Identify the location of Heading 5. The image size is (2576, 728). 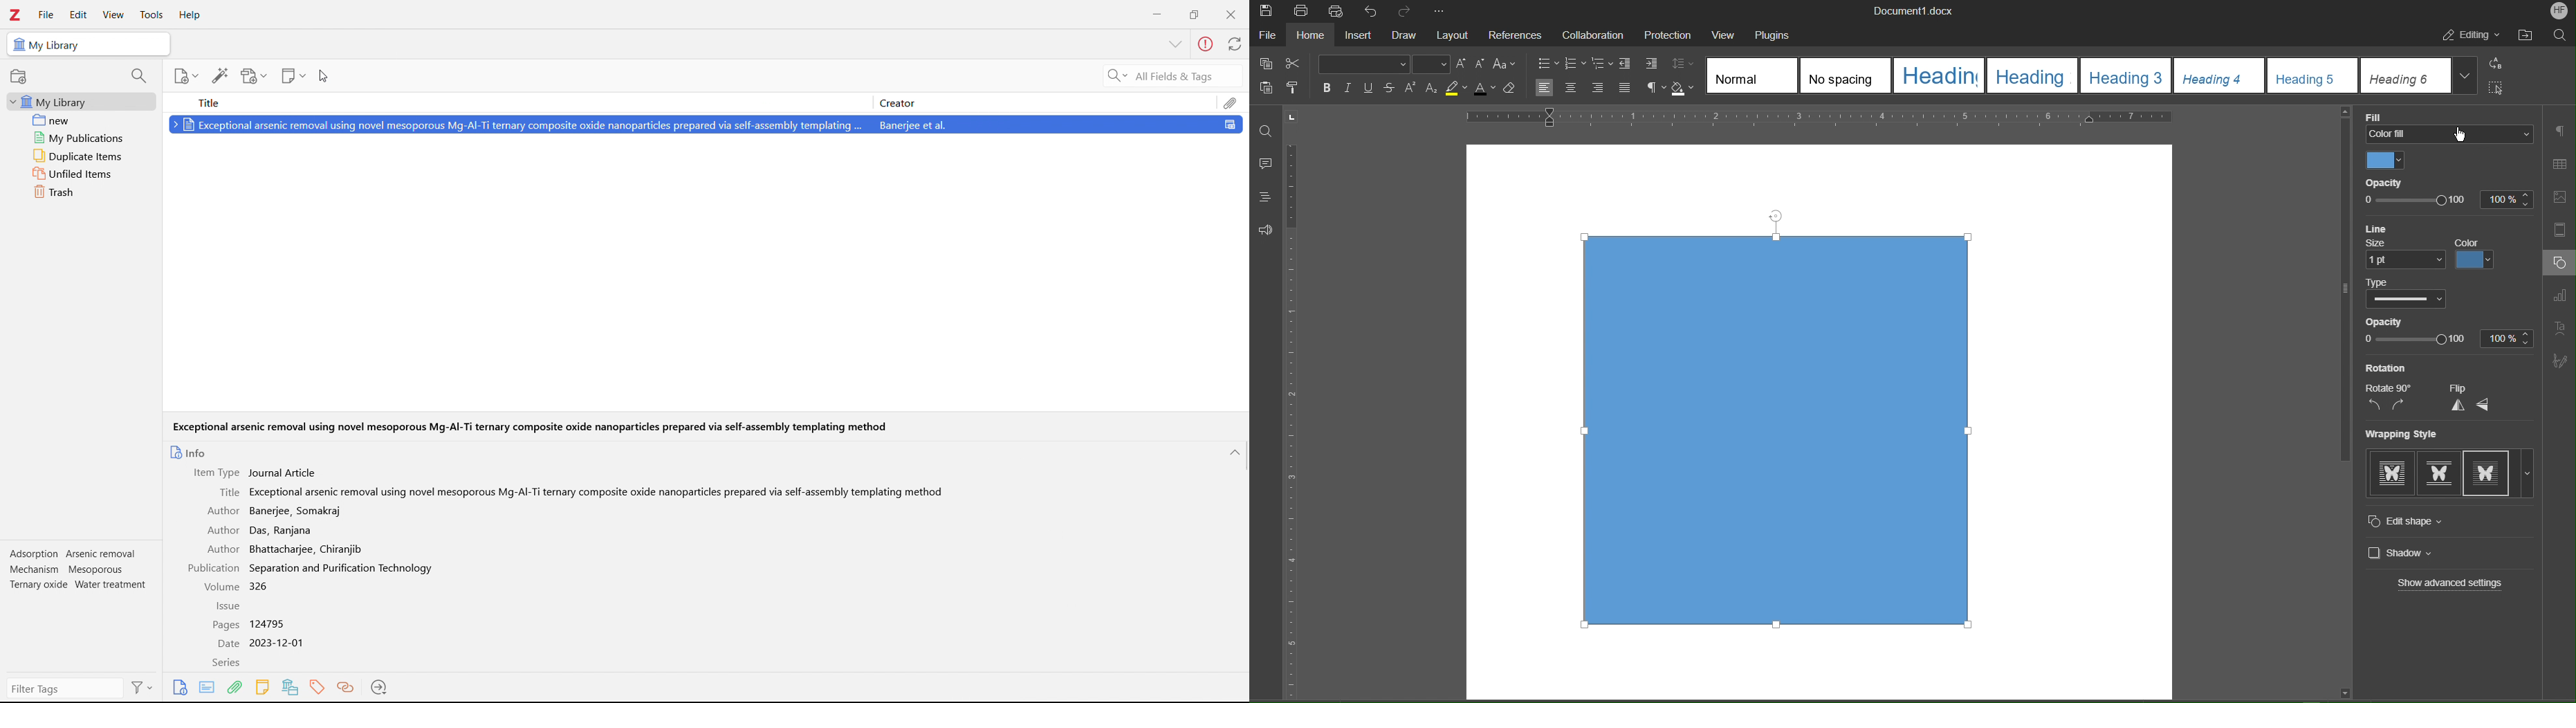
(2312, 75).